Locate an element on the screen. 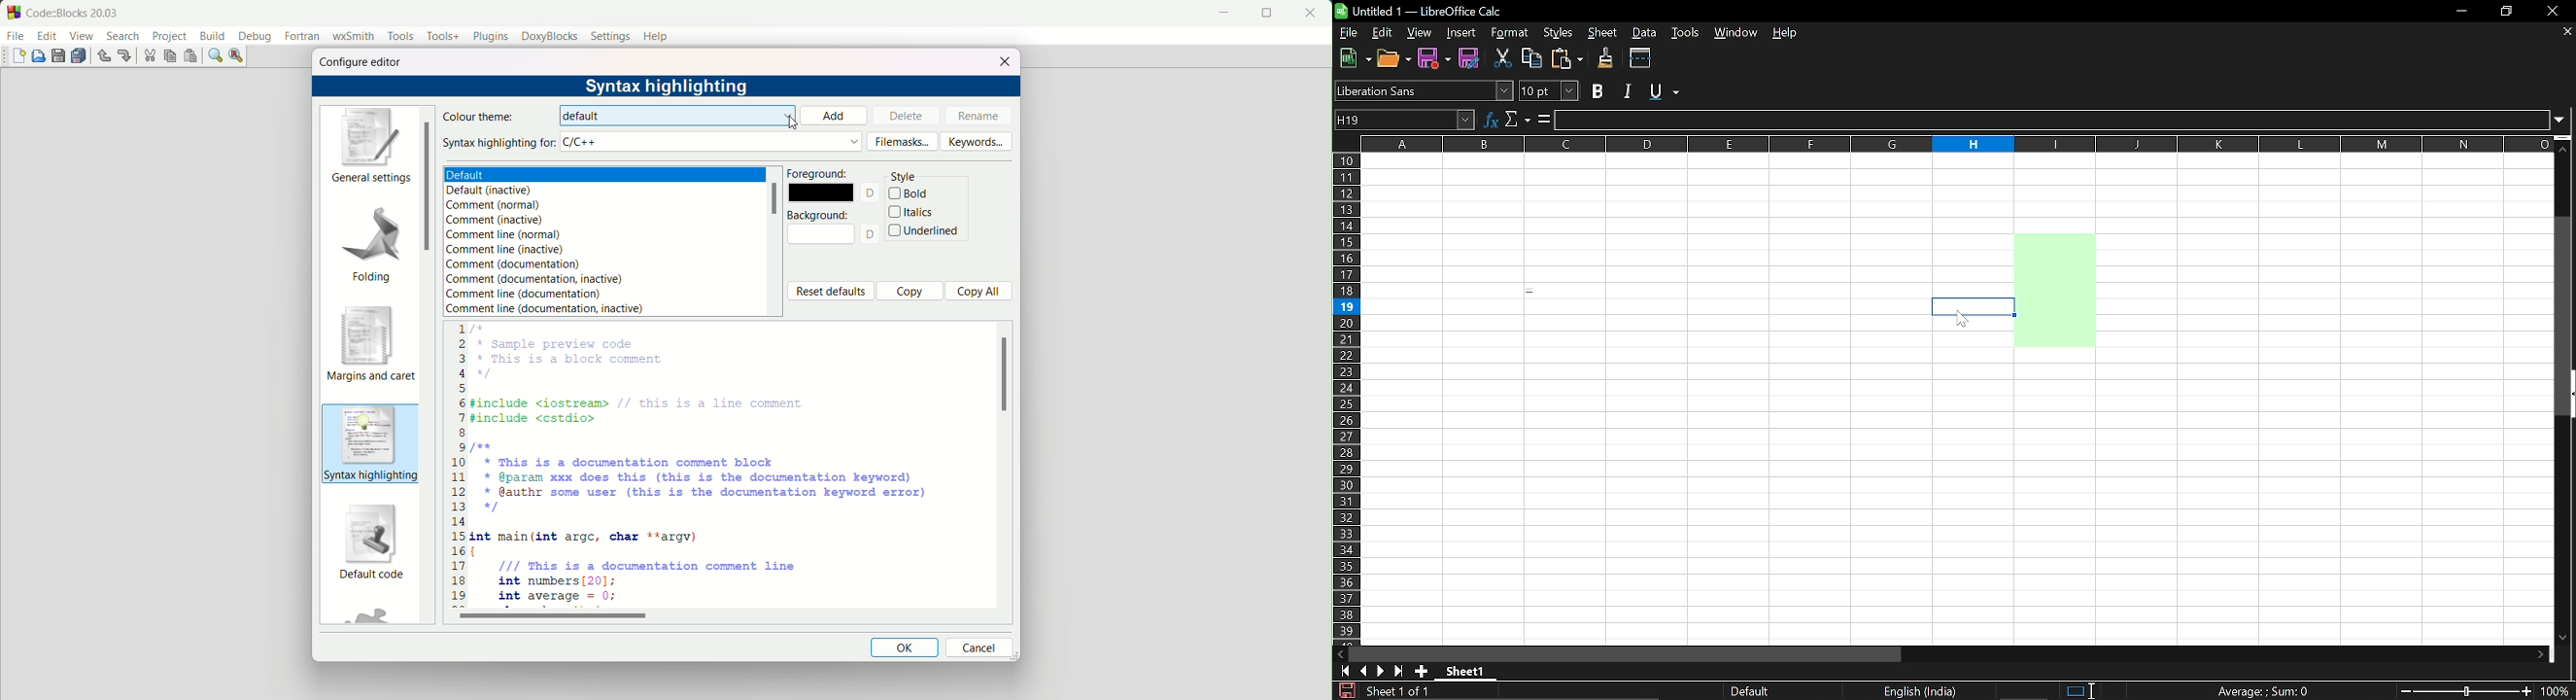 The width and height of the screenshot is (2576, 700). minimize is located at coordinates (1221, 13).